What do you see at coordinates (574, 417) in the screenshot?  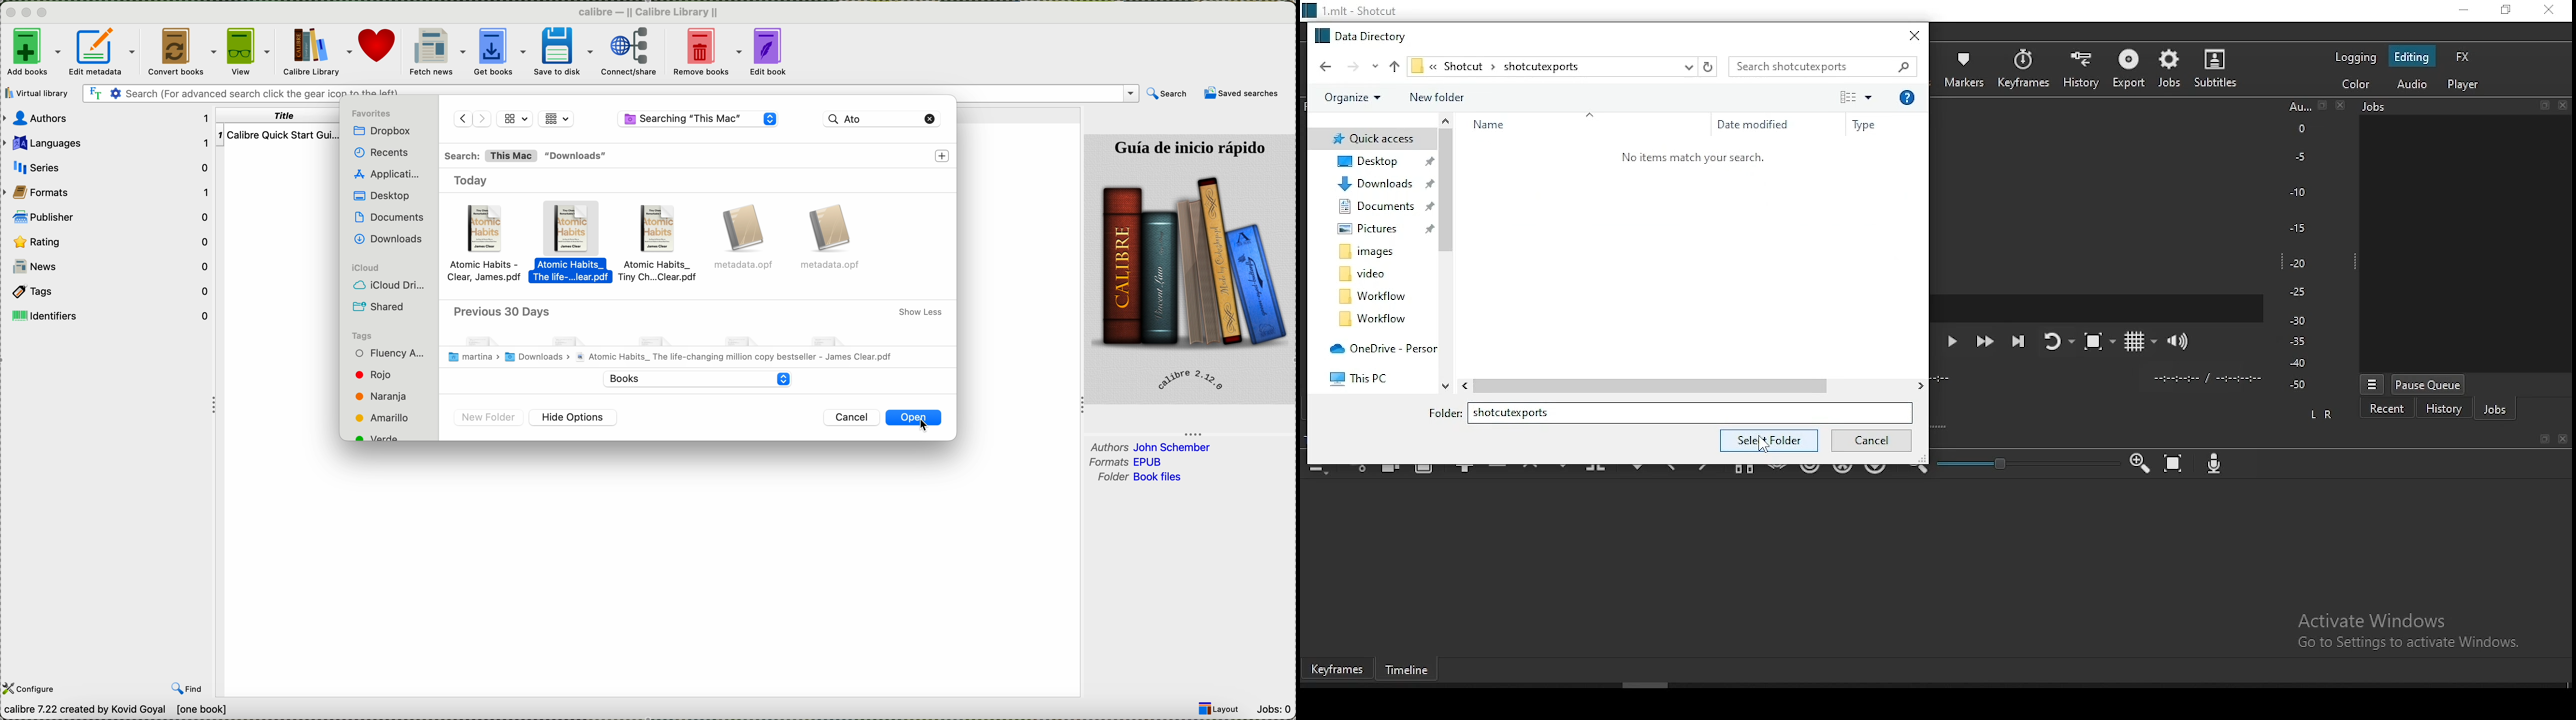 I see `hide options` at bounding box center [574, 417].